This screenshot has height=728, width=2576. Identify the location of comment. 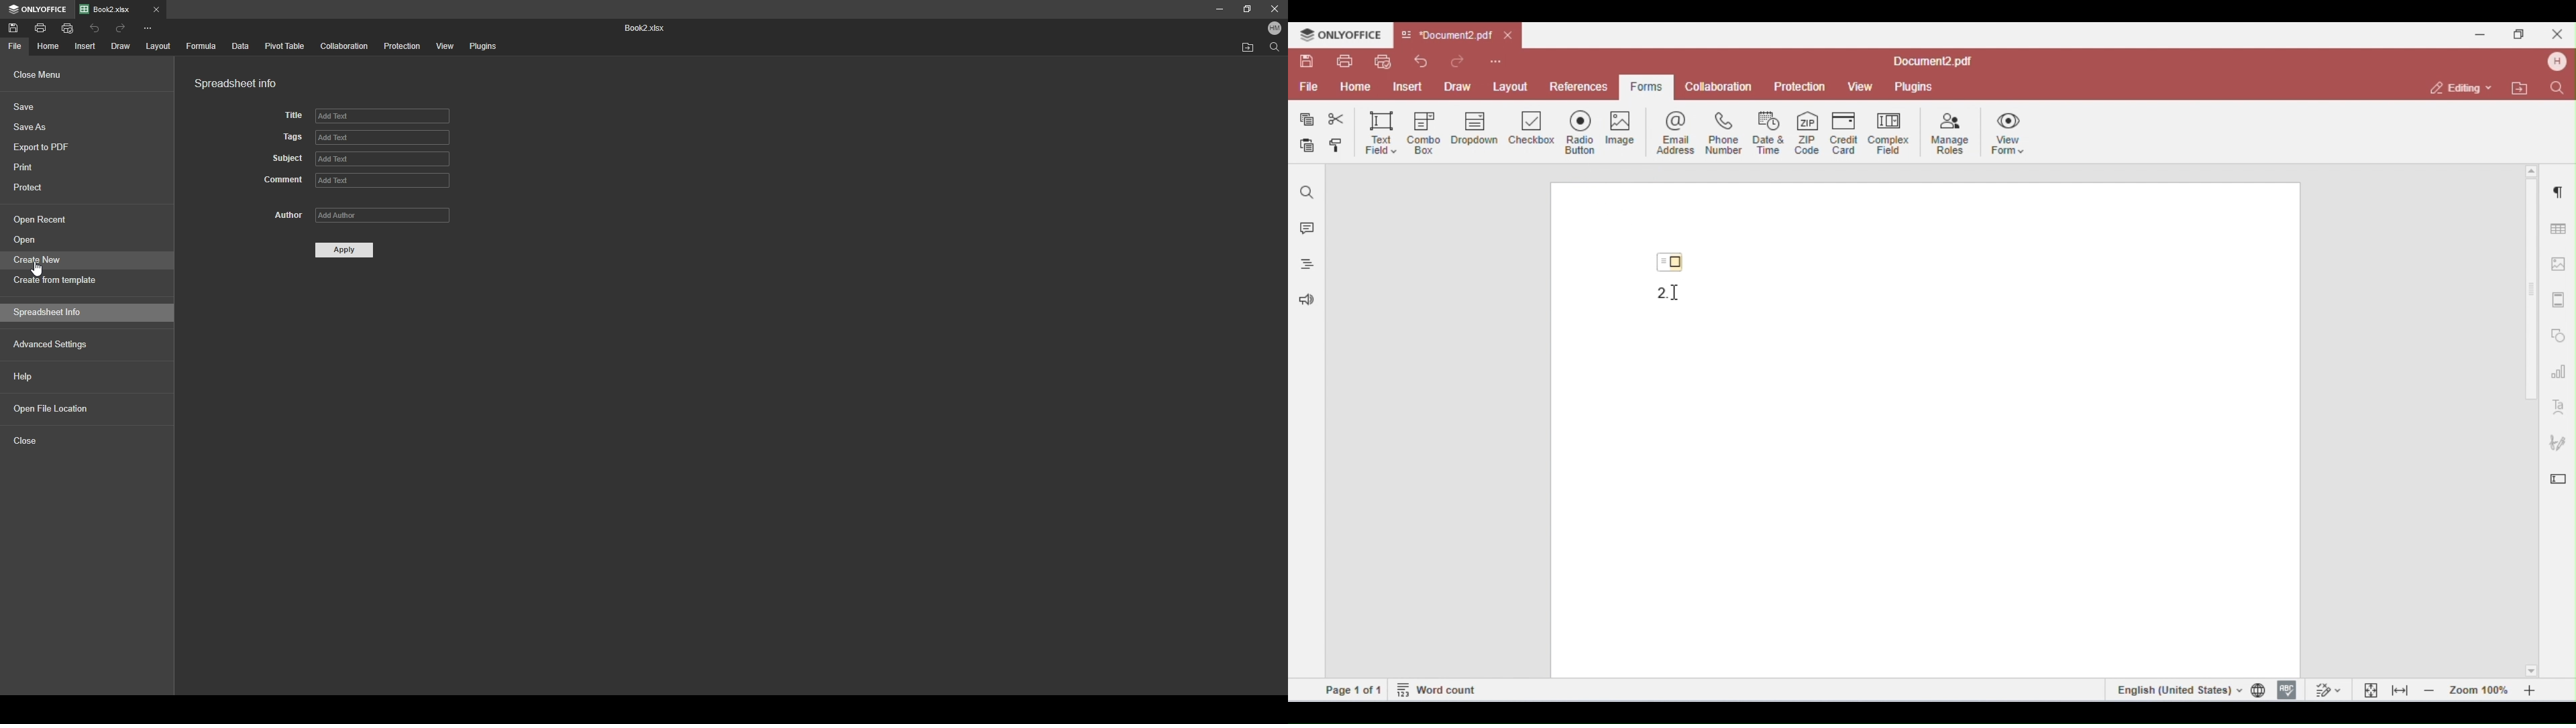
(283, 180).